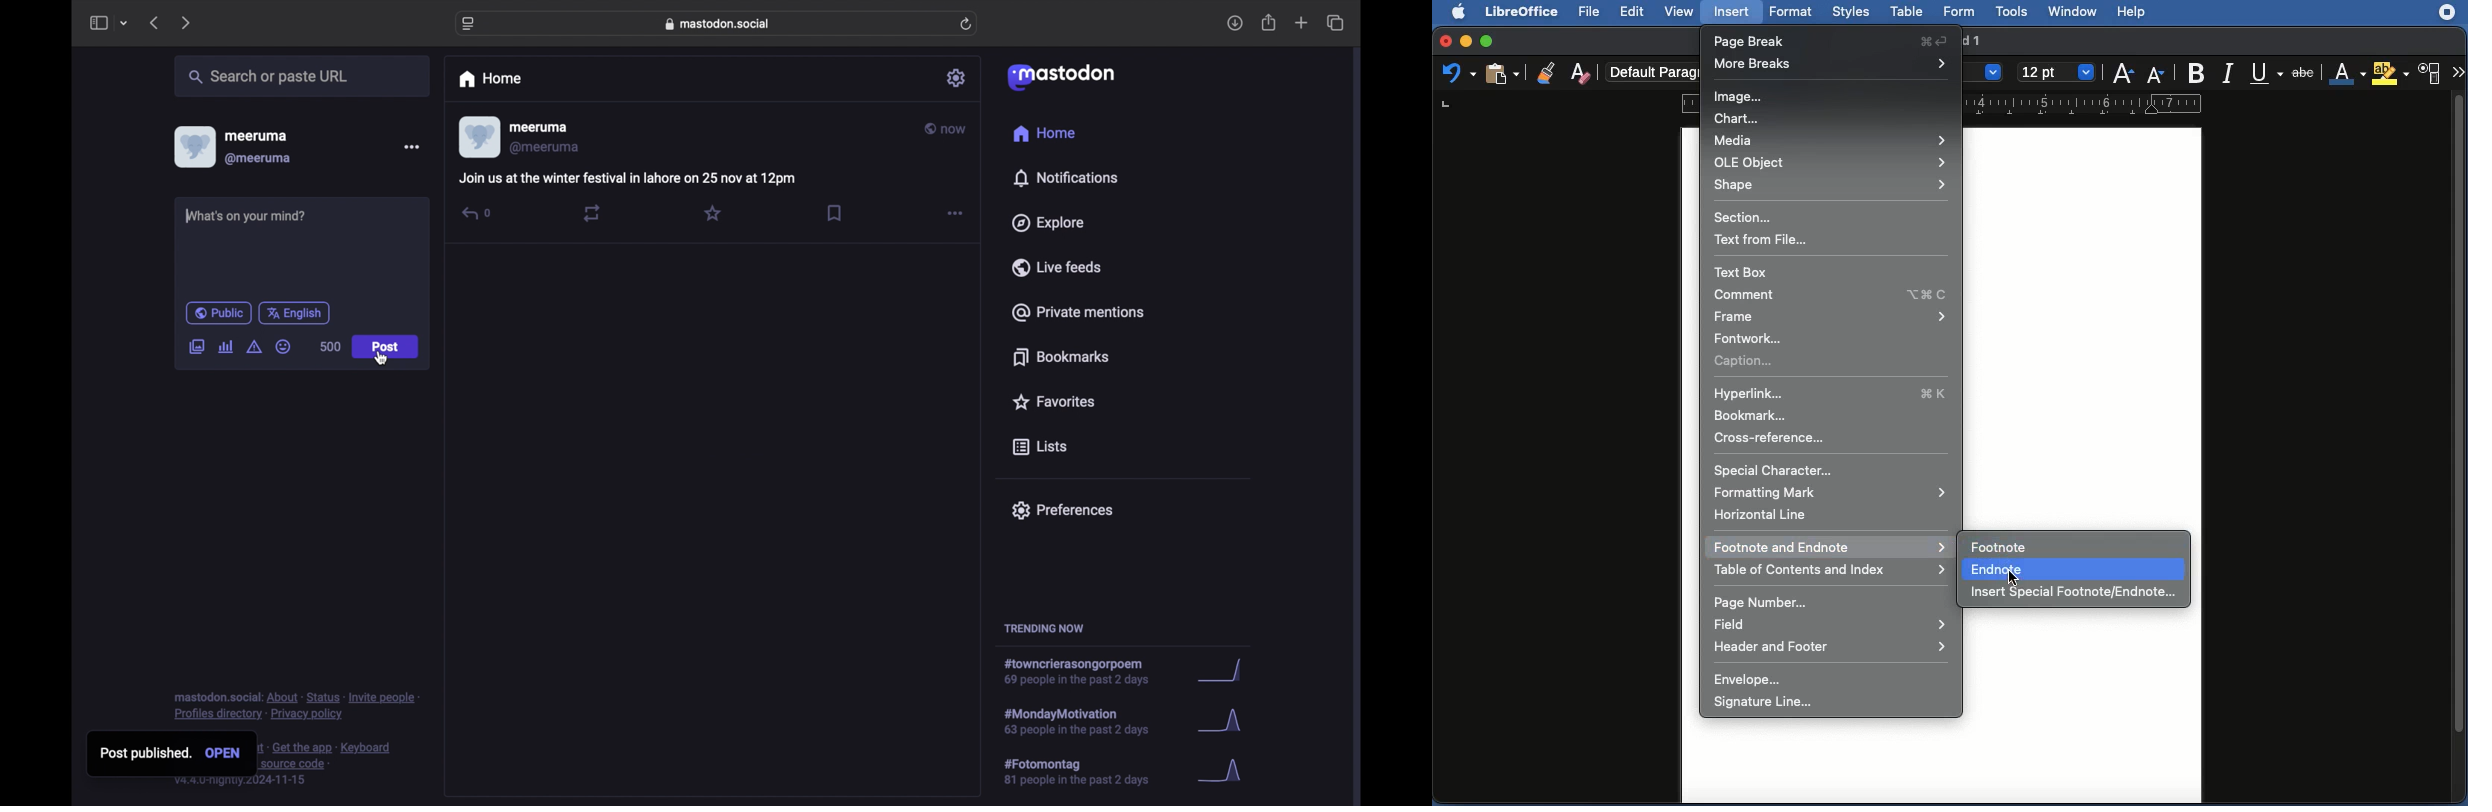  Describe the element at coordinates (946, 129) in the screenshot. I see `now` at that location.